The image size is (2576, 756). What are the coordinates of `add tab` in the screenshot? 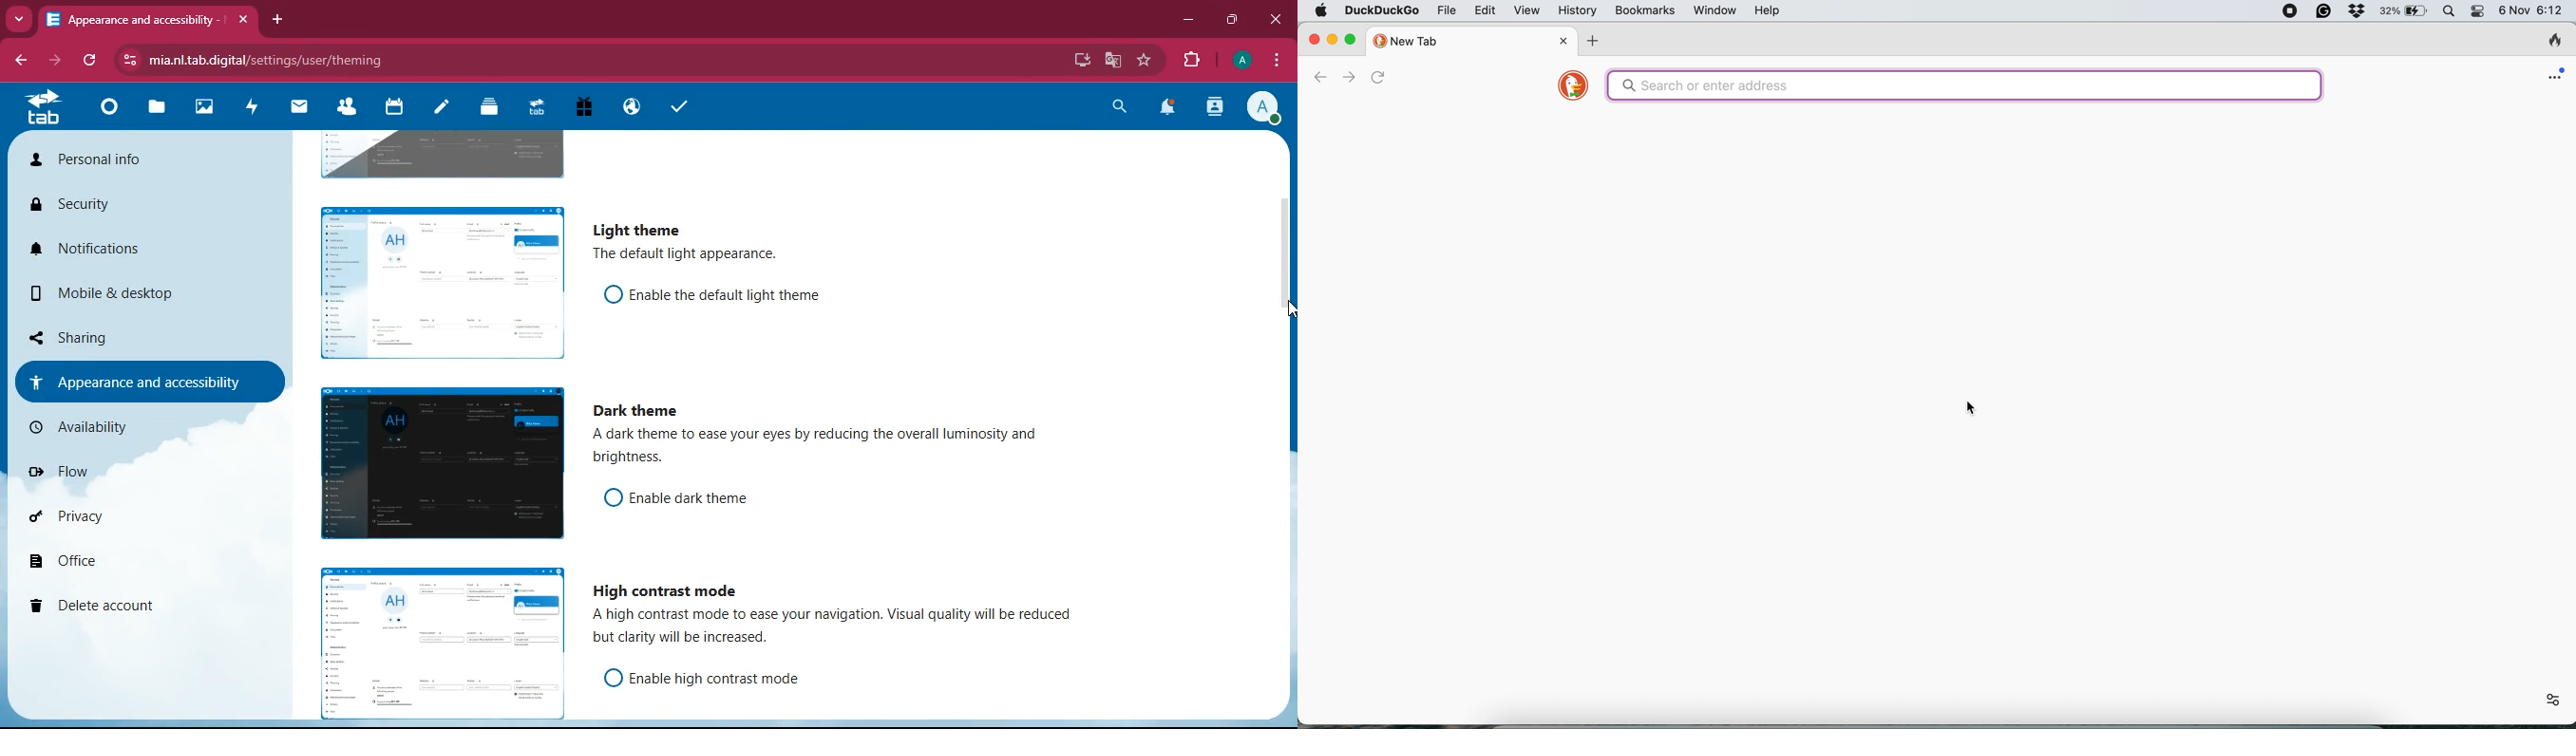 It's located at (278, 20).